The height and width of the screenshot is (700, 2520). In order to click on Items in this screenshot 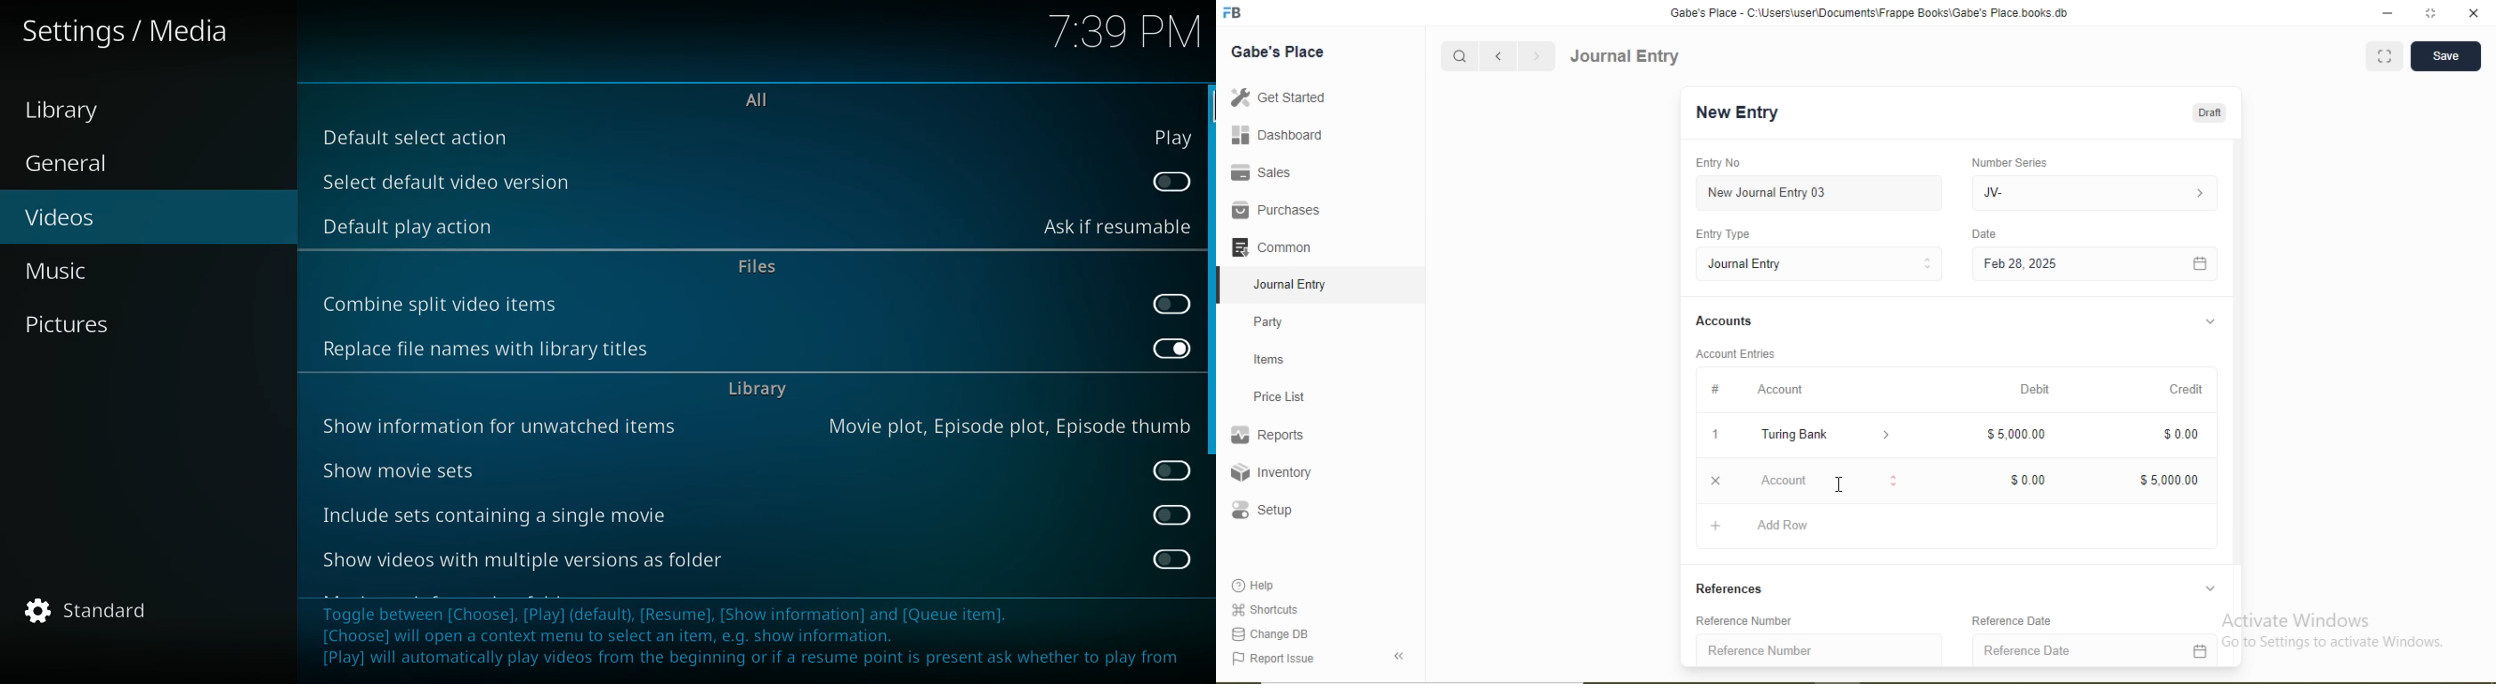, I will do `click(1269, 359)`.